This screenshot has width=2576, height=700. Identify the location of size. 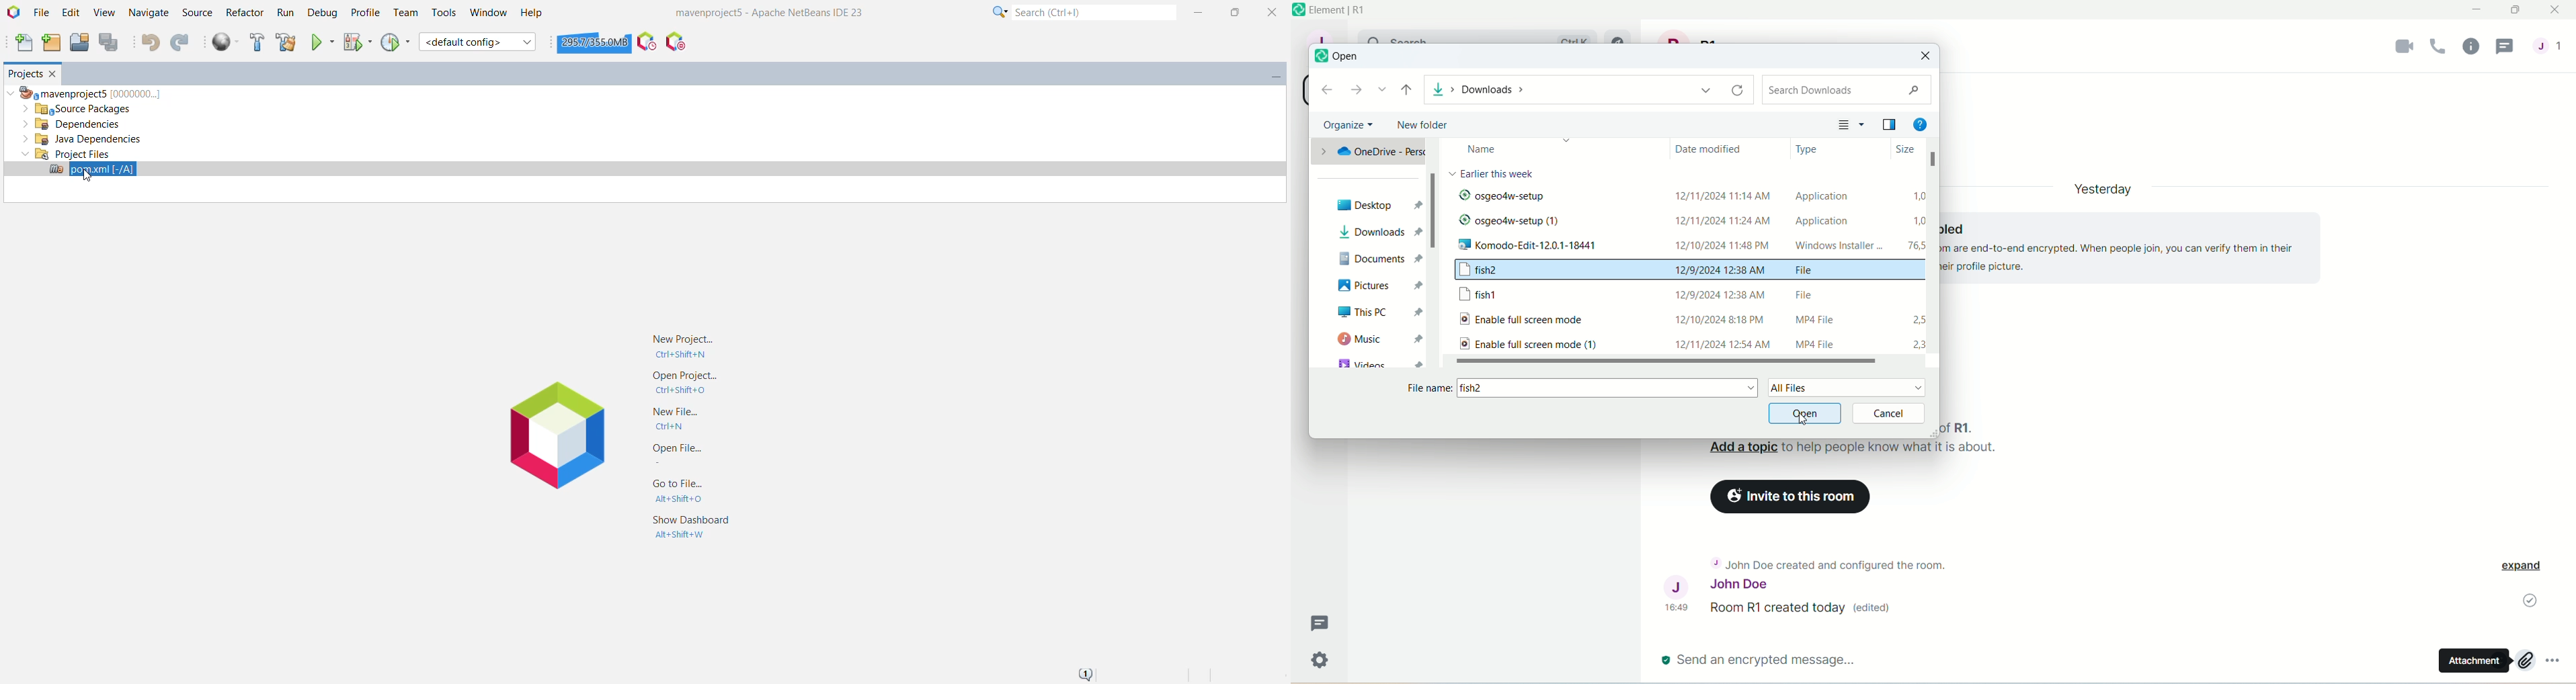
(1895, 150).